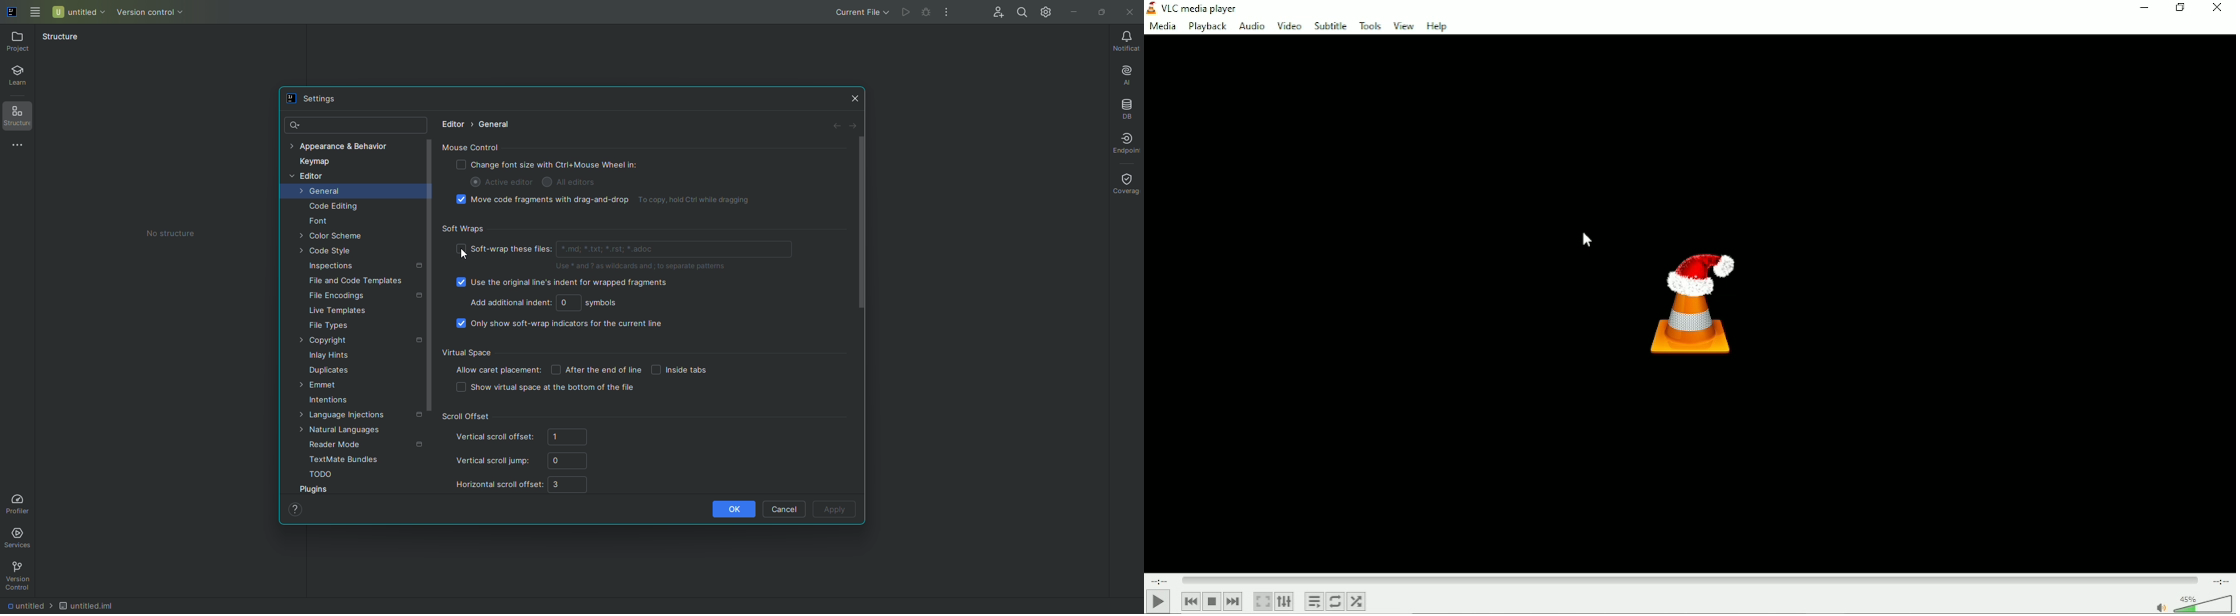 This screenshot has height=616, width=2240. What do you see at coordinates (858, 13) in the screenshot?
I see `Current File` at bounding box center [858, 13].